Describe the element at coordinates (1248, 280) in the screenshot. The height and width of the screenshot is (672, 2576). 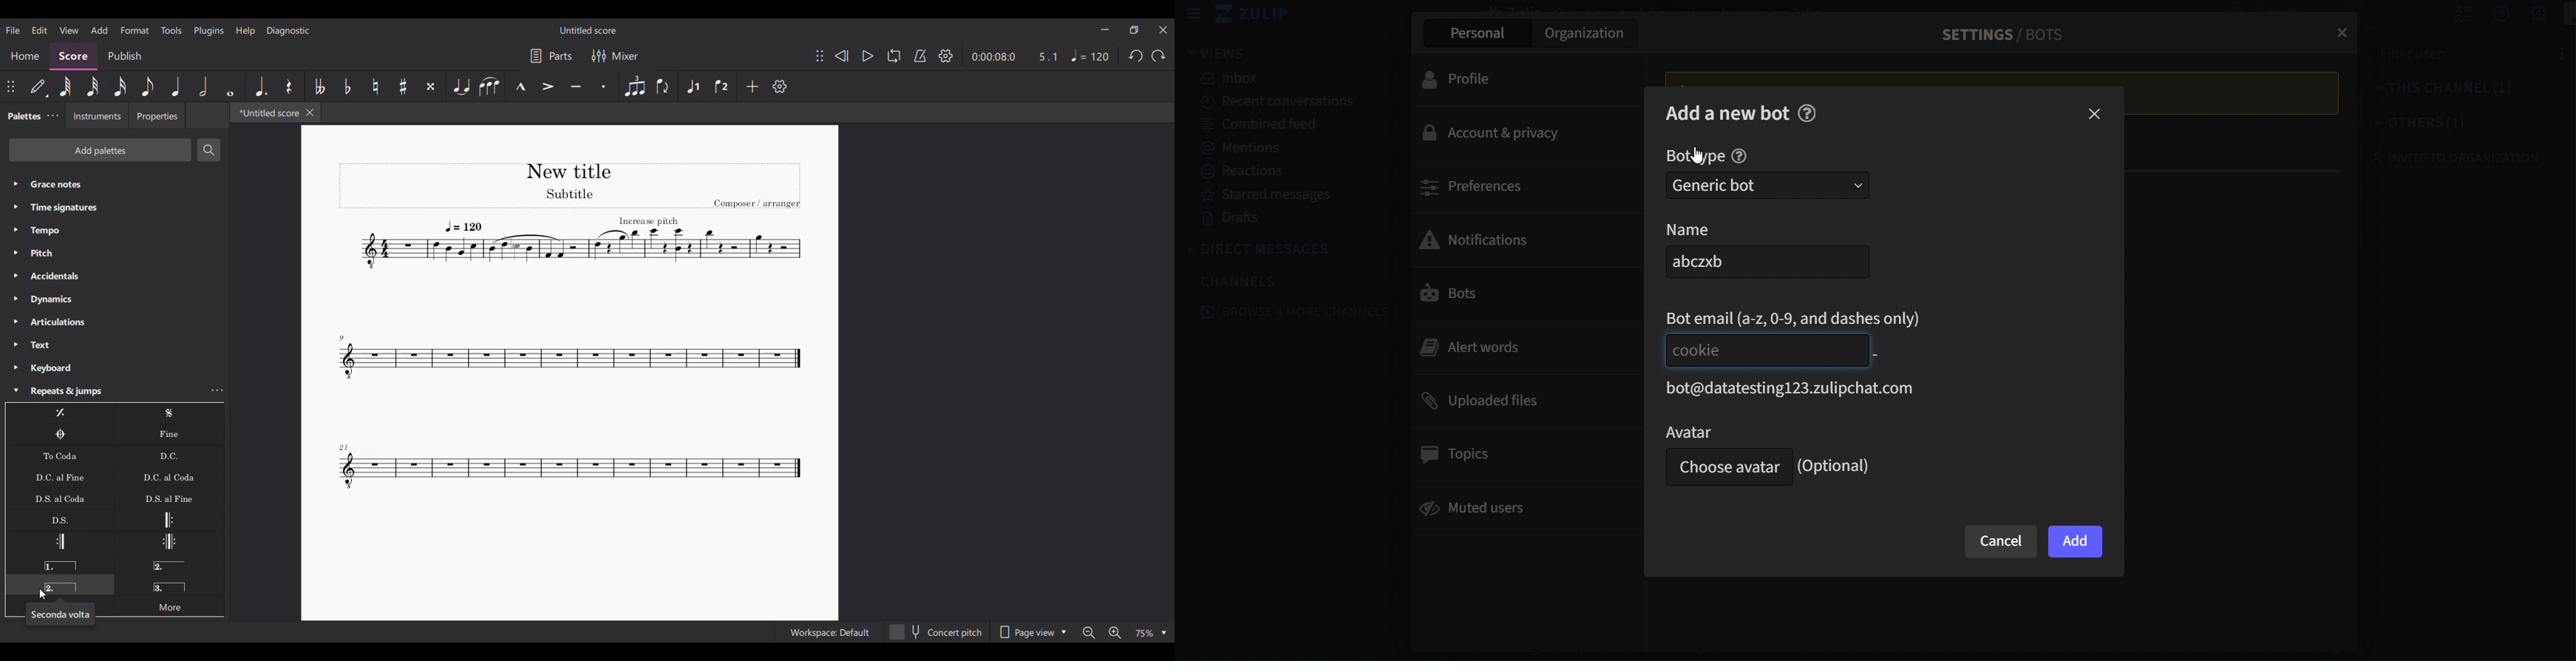
I see `channels` at that location.